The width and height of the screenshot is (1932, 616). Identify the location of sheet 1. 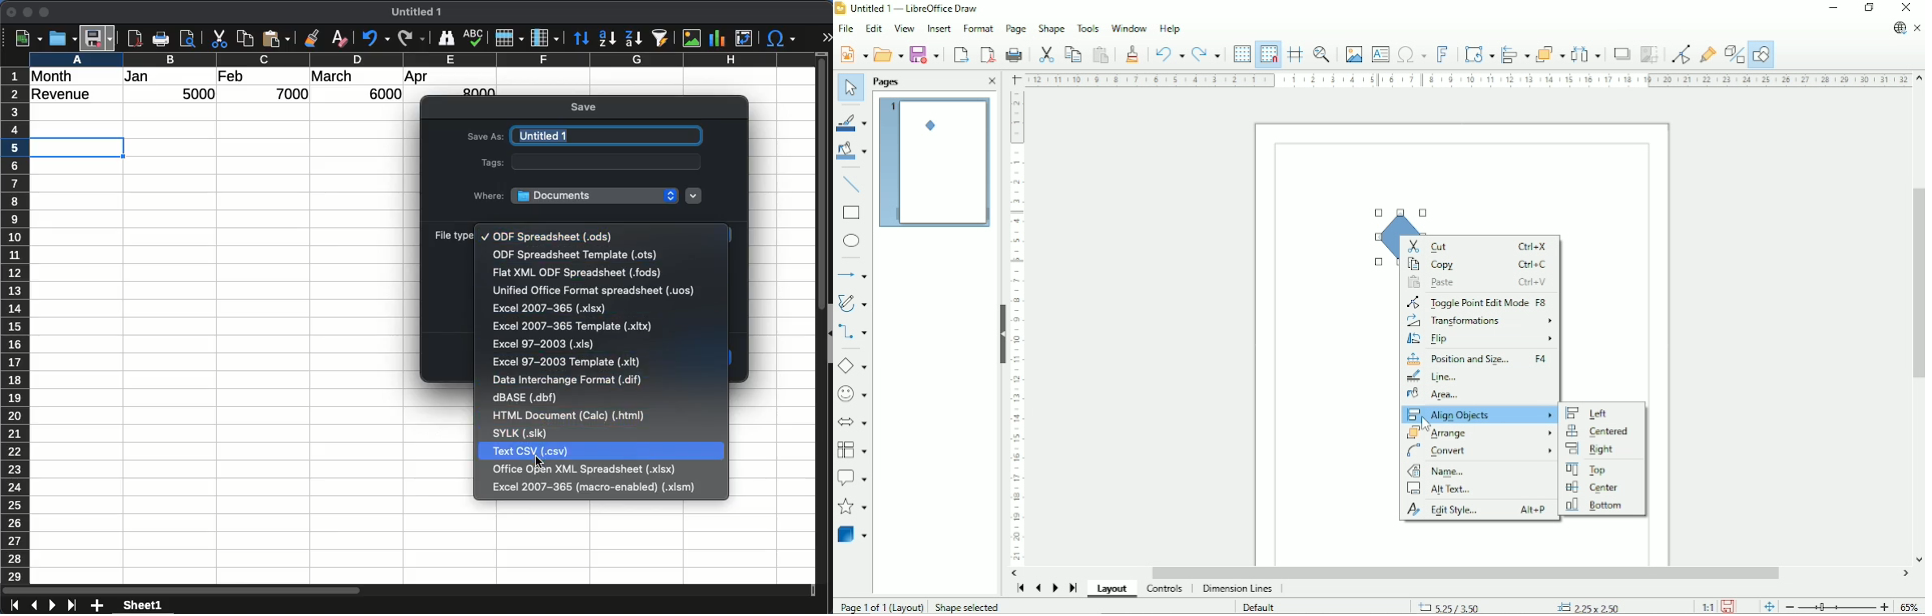
(158, 605).